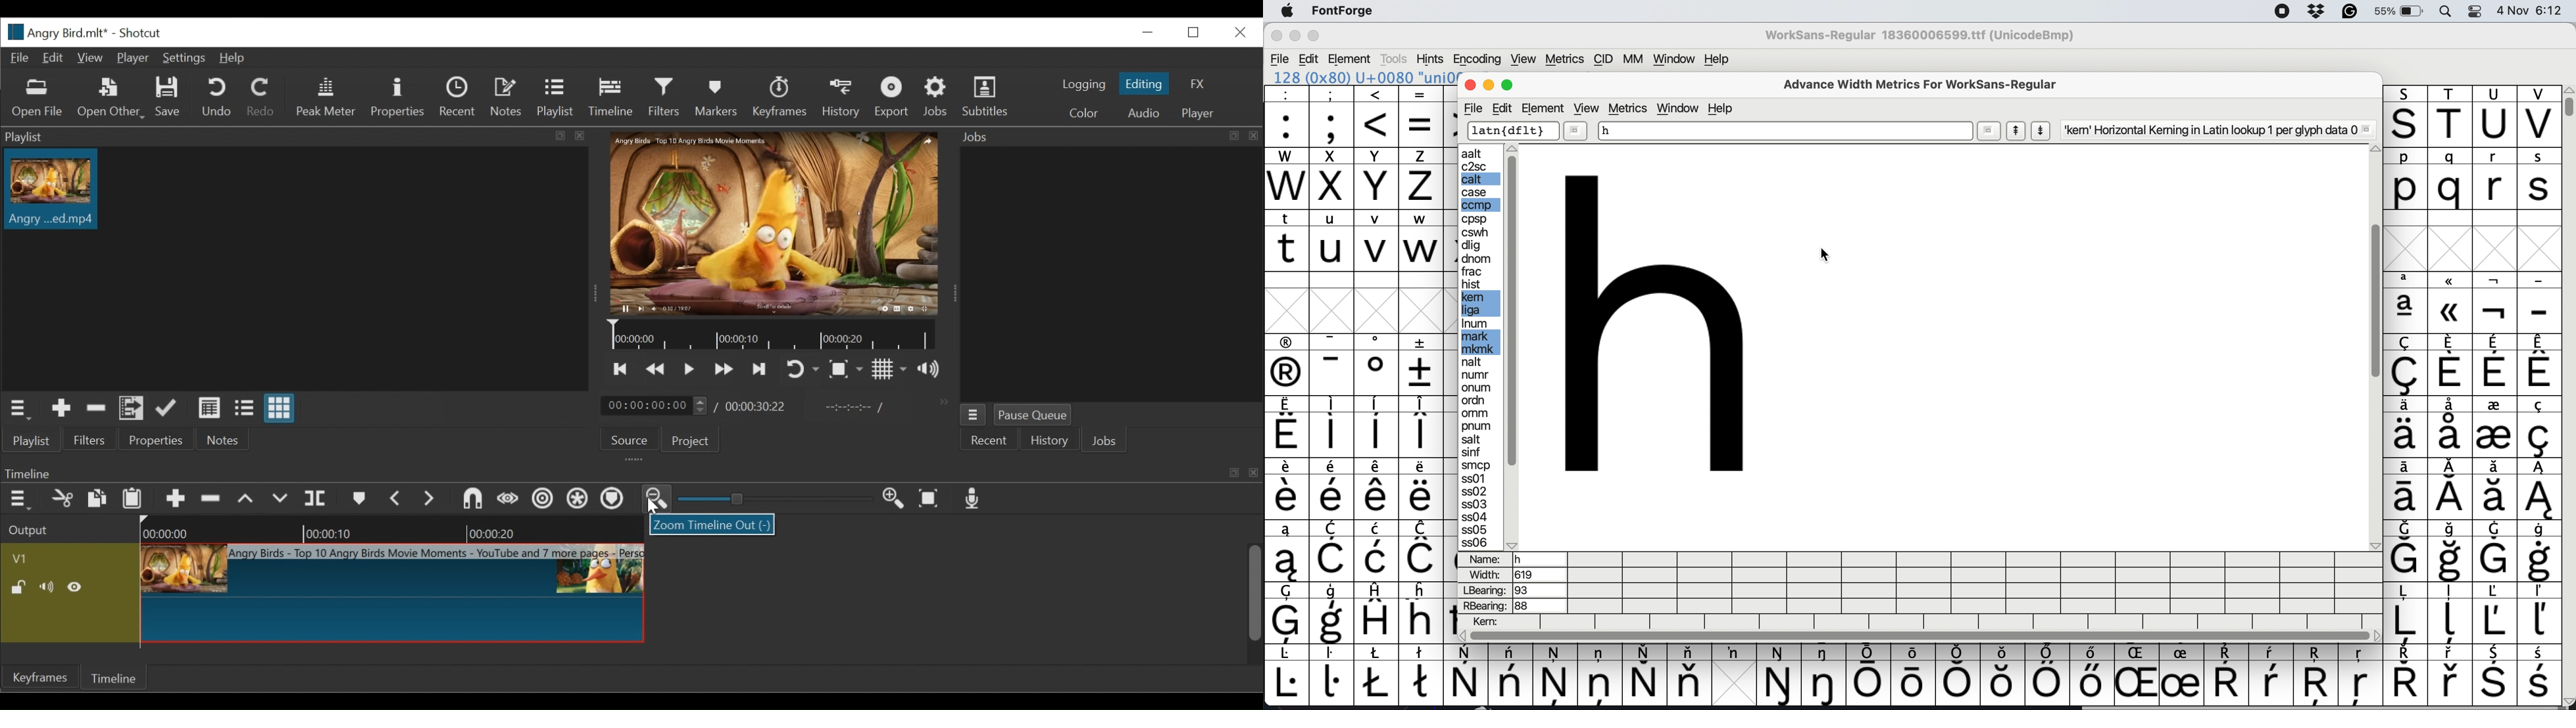  I want to click on Help, so click(236, 59).